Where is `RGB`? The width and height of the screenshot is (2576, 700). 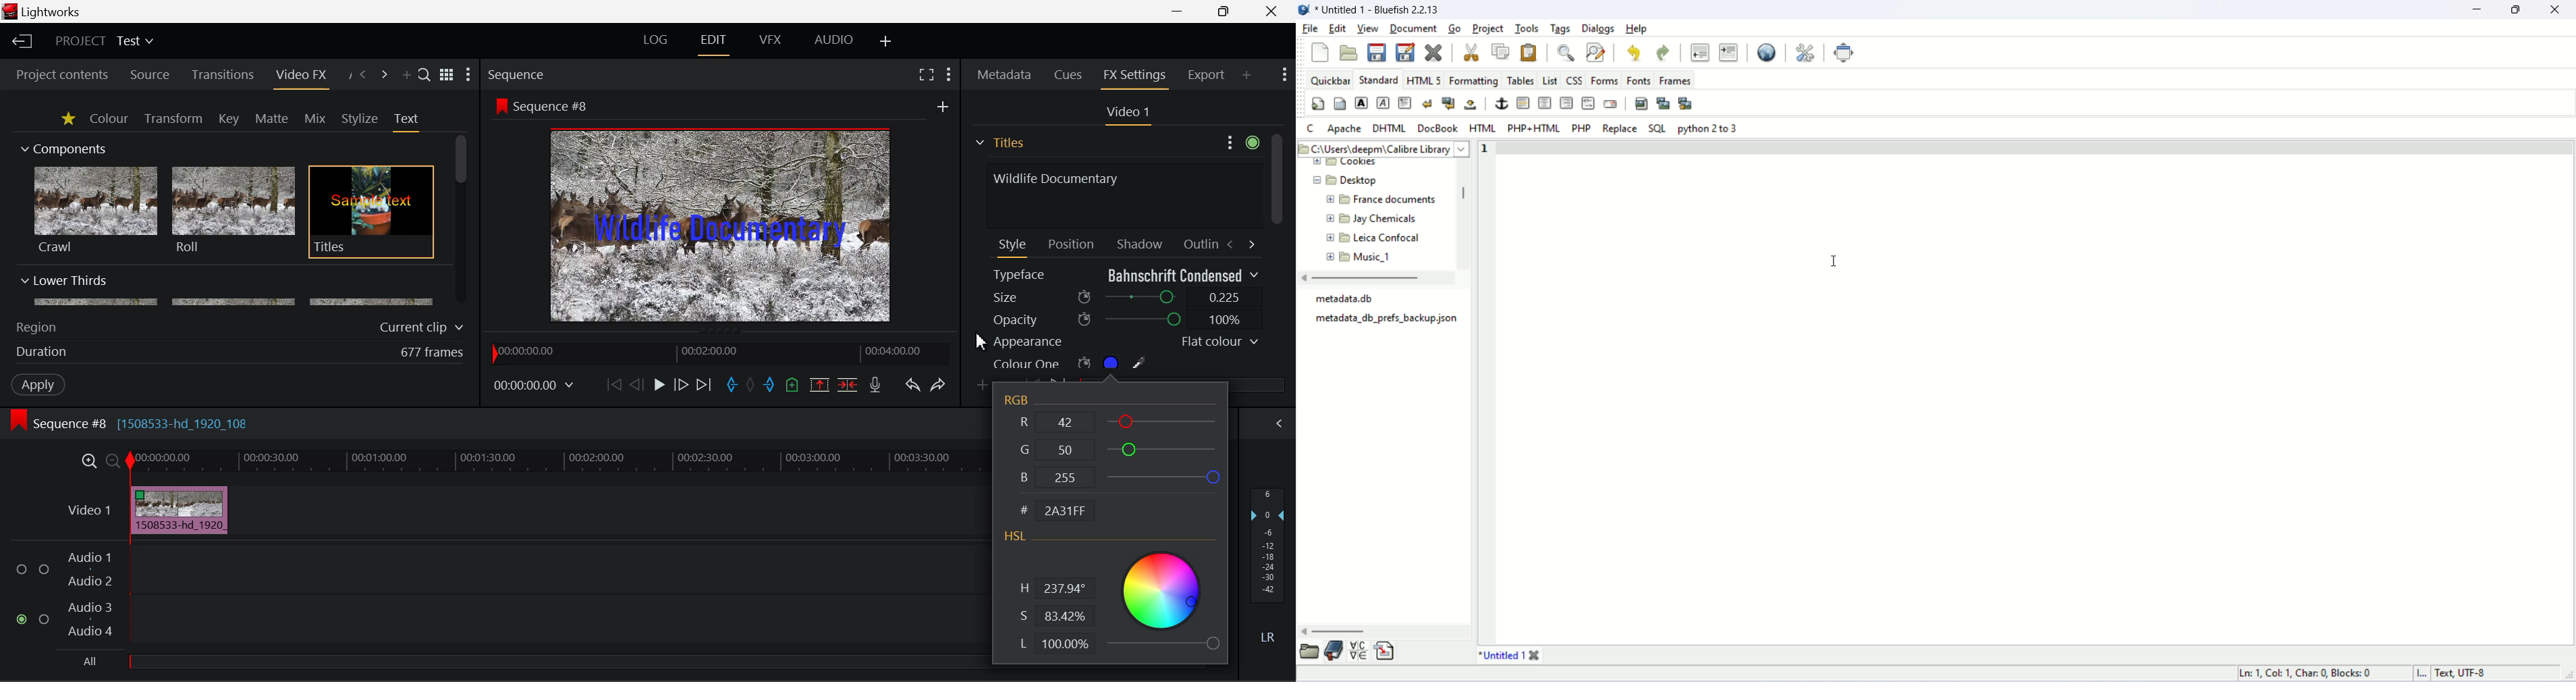 RGB is located at coordinates (1019, 400).